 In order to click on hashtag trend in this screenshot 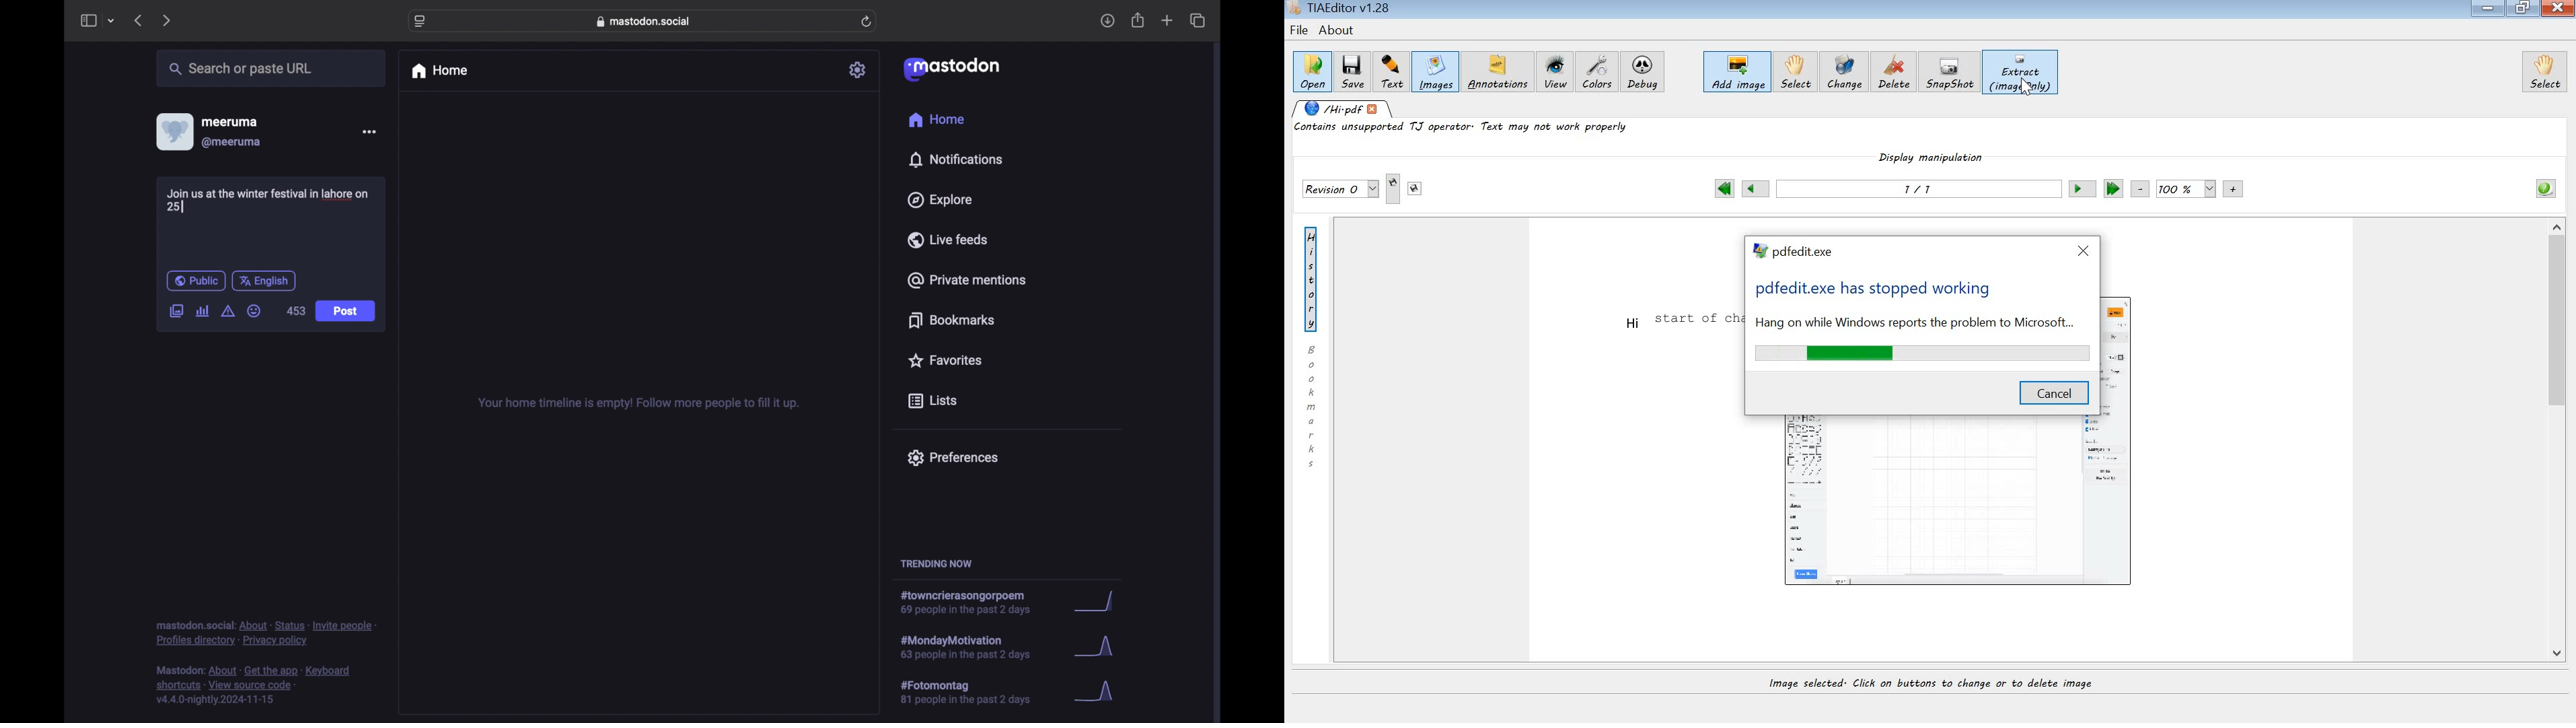, I will do `click(975, 646)`.